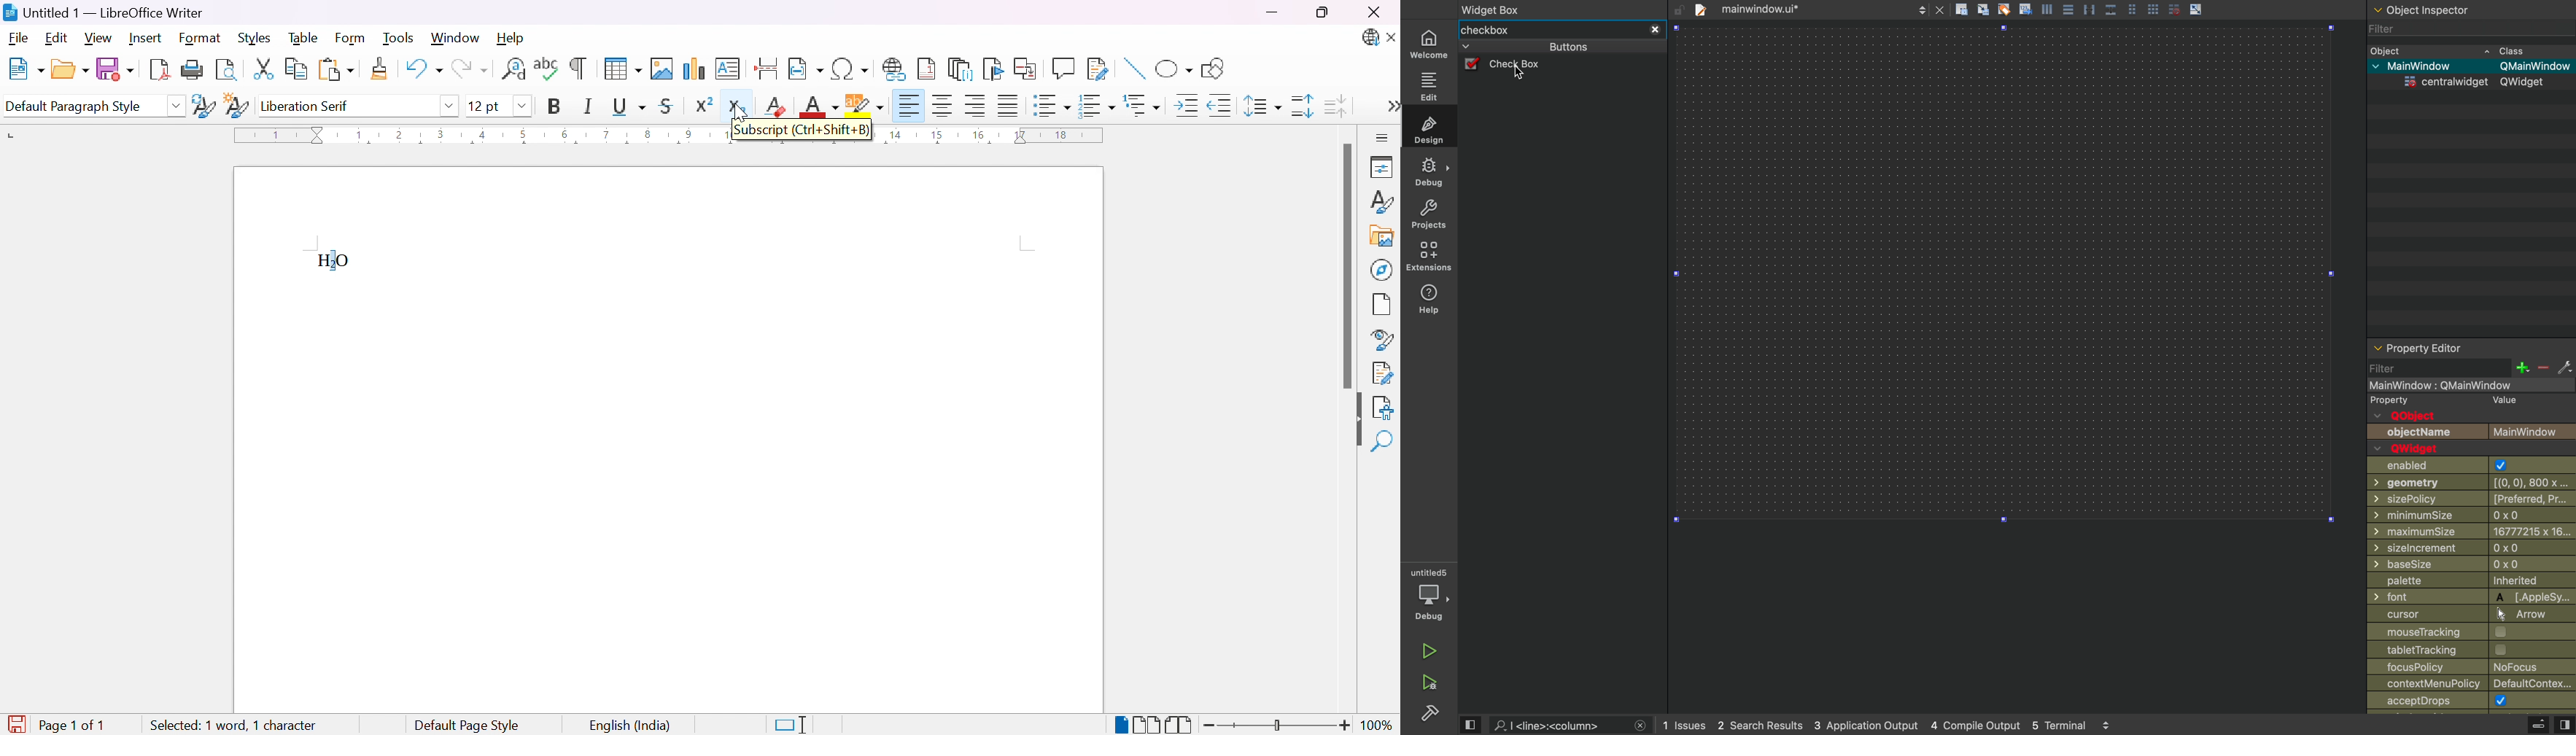 Image resolution: width=2576 pixels, height=756 pixels. Describe the element at coordinates (145, 38) in the screenshot. I see `Insert` at that location.